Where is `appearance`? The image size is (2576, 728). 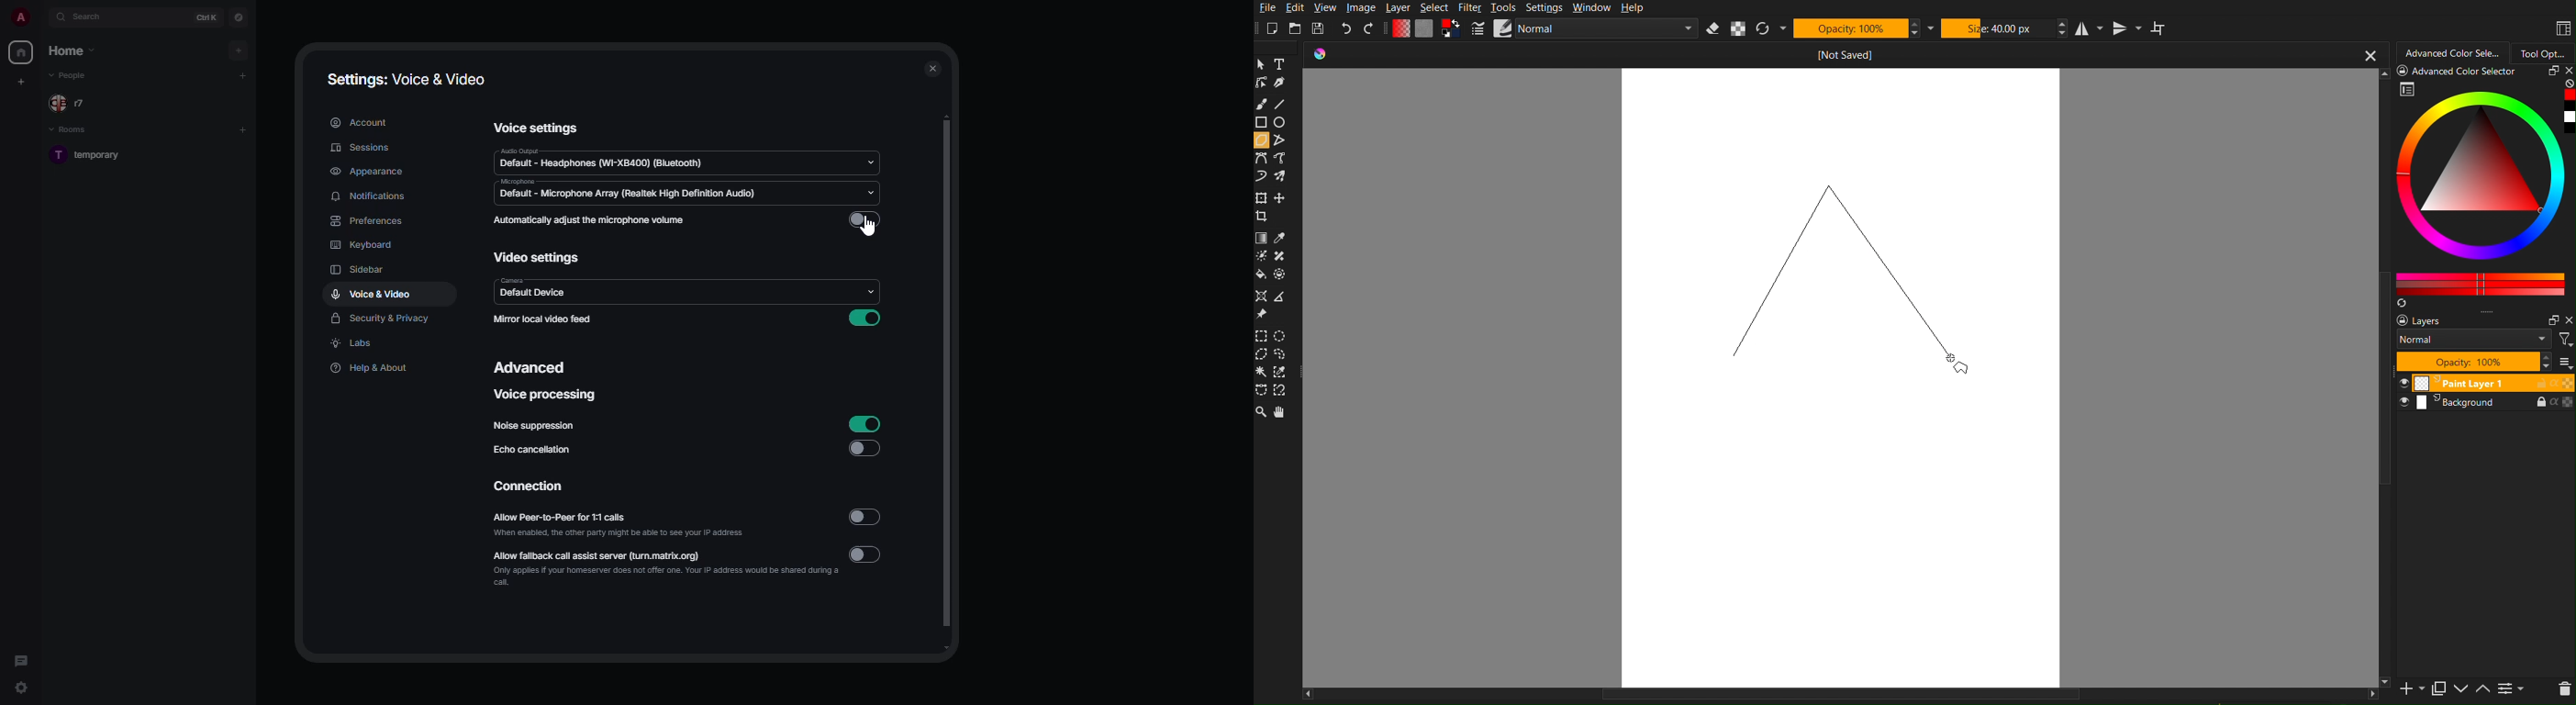
appearance is located at coordinates (367, 173).